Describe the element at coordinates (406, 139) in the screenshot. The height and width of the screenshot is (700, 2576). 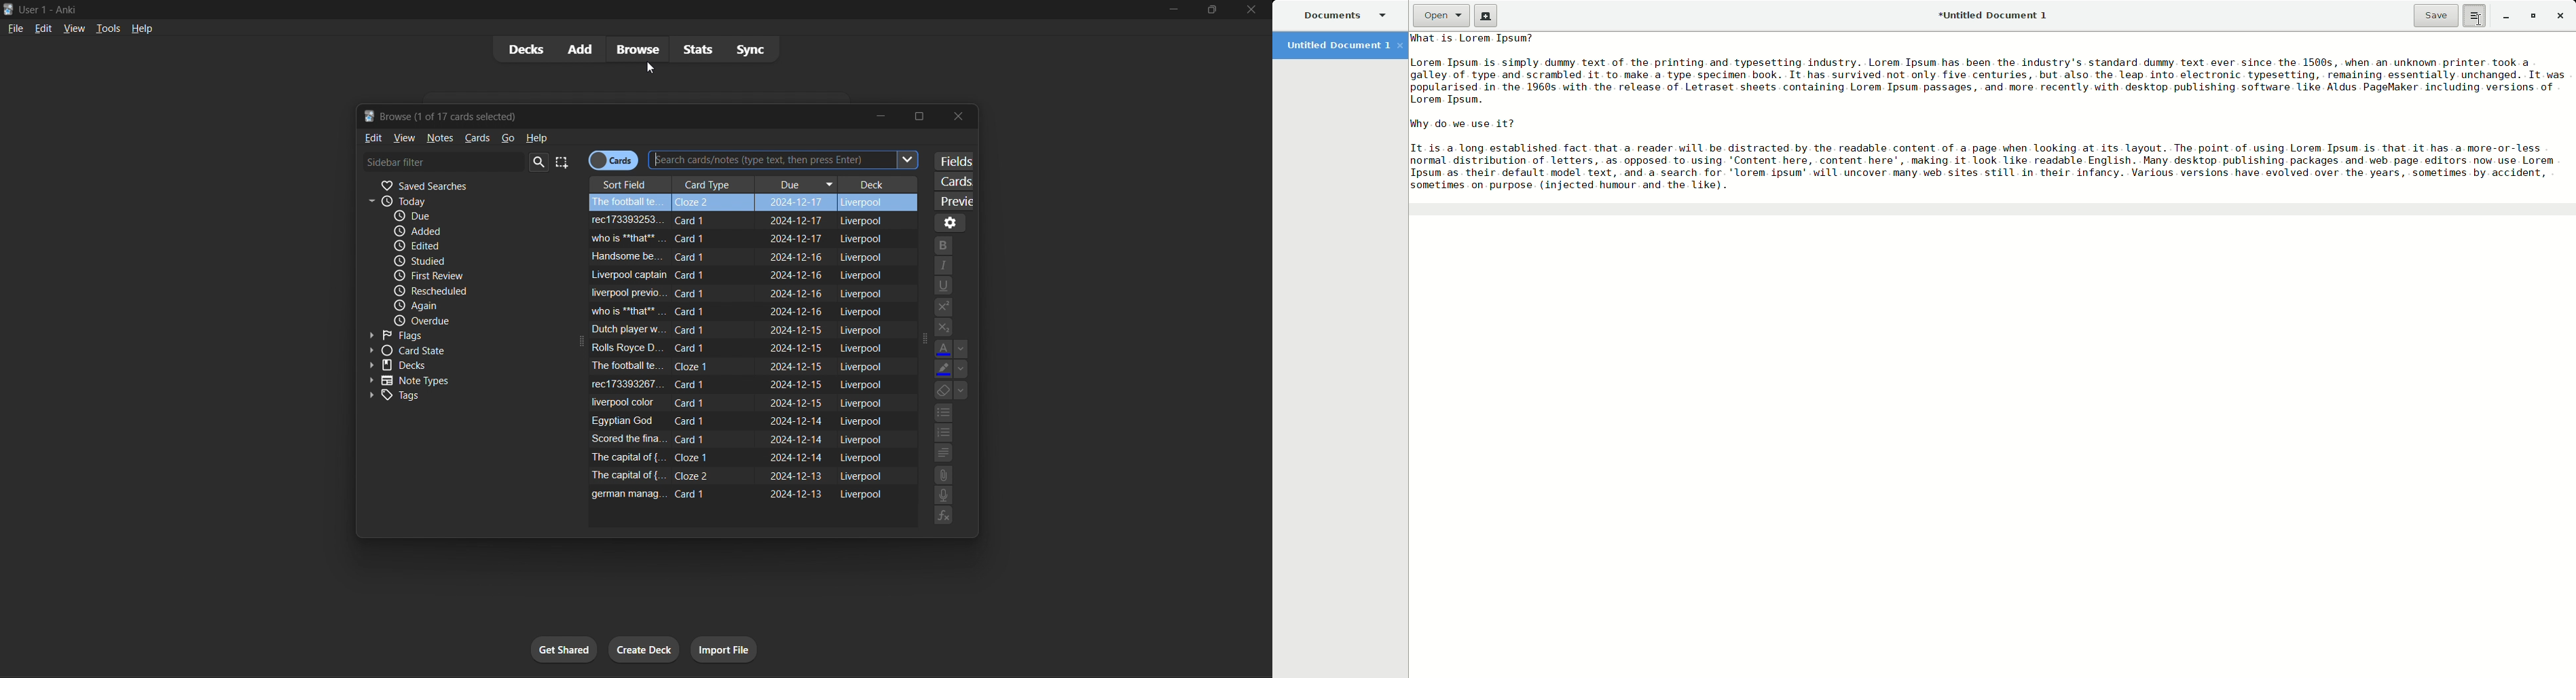
I see `view` at that location.